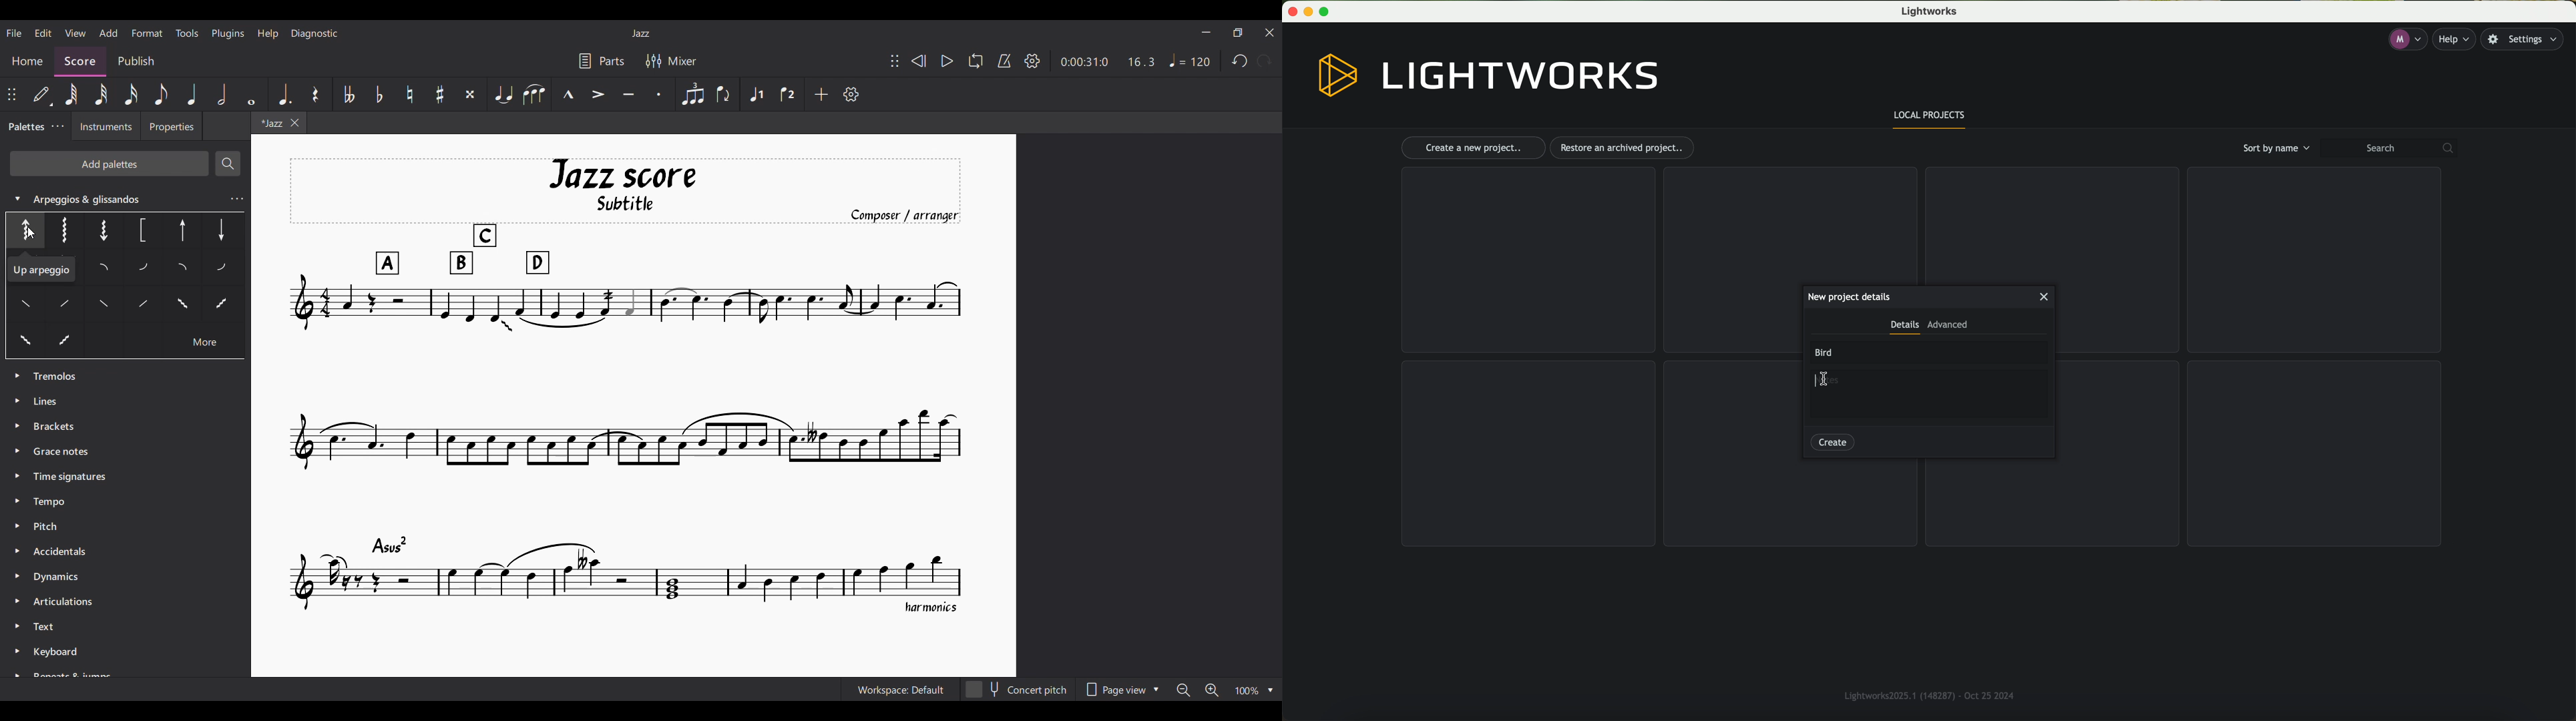 The height and width of the screenshot is (728, 2576). What do you see at coordinates (2316, 453) in the screenshot?
I see `grid` at bounding box center [2316, 453].